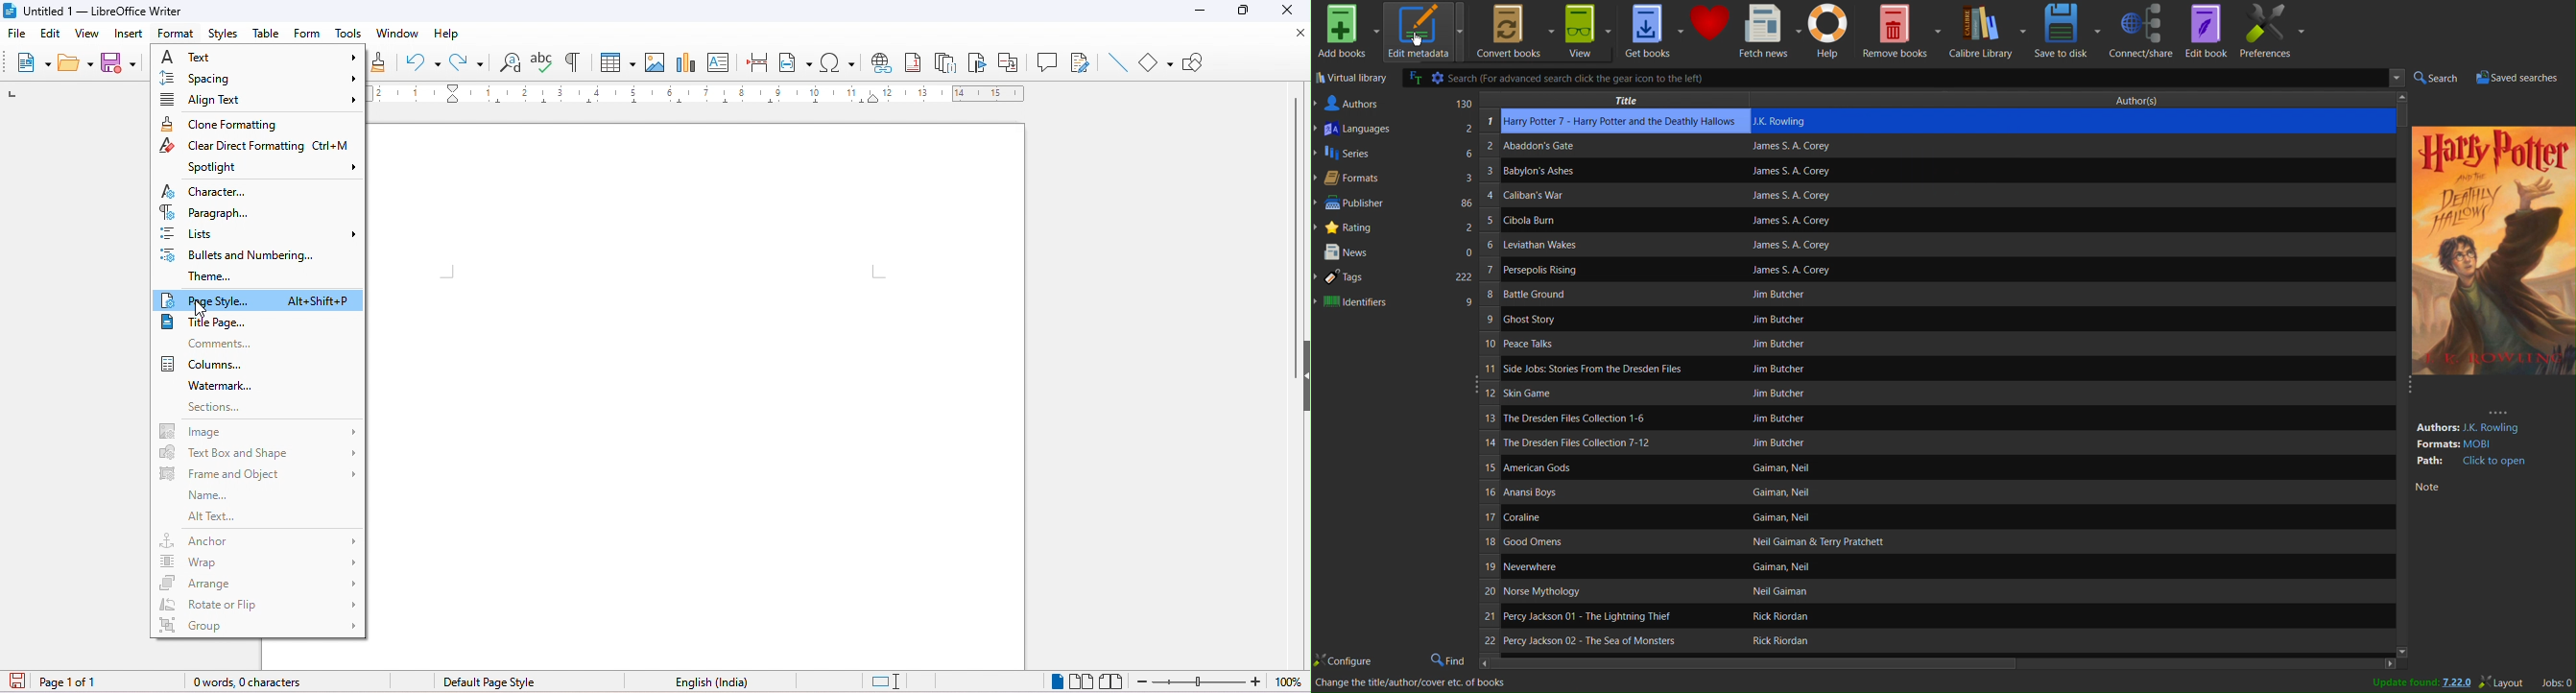 The image size is (2576, 700). Describe the element at coordinates (1844, 518) in the screenshot. I see `Author’s name` at that location.